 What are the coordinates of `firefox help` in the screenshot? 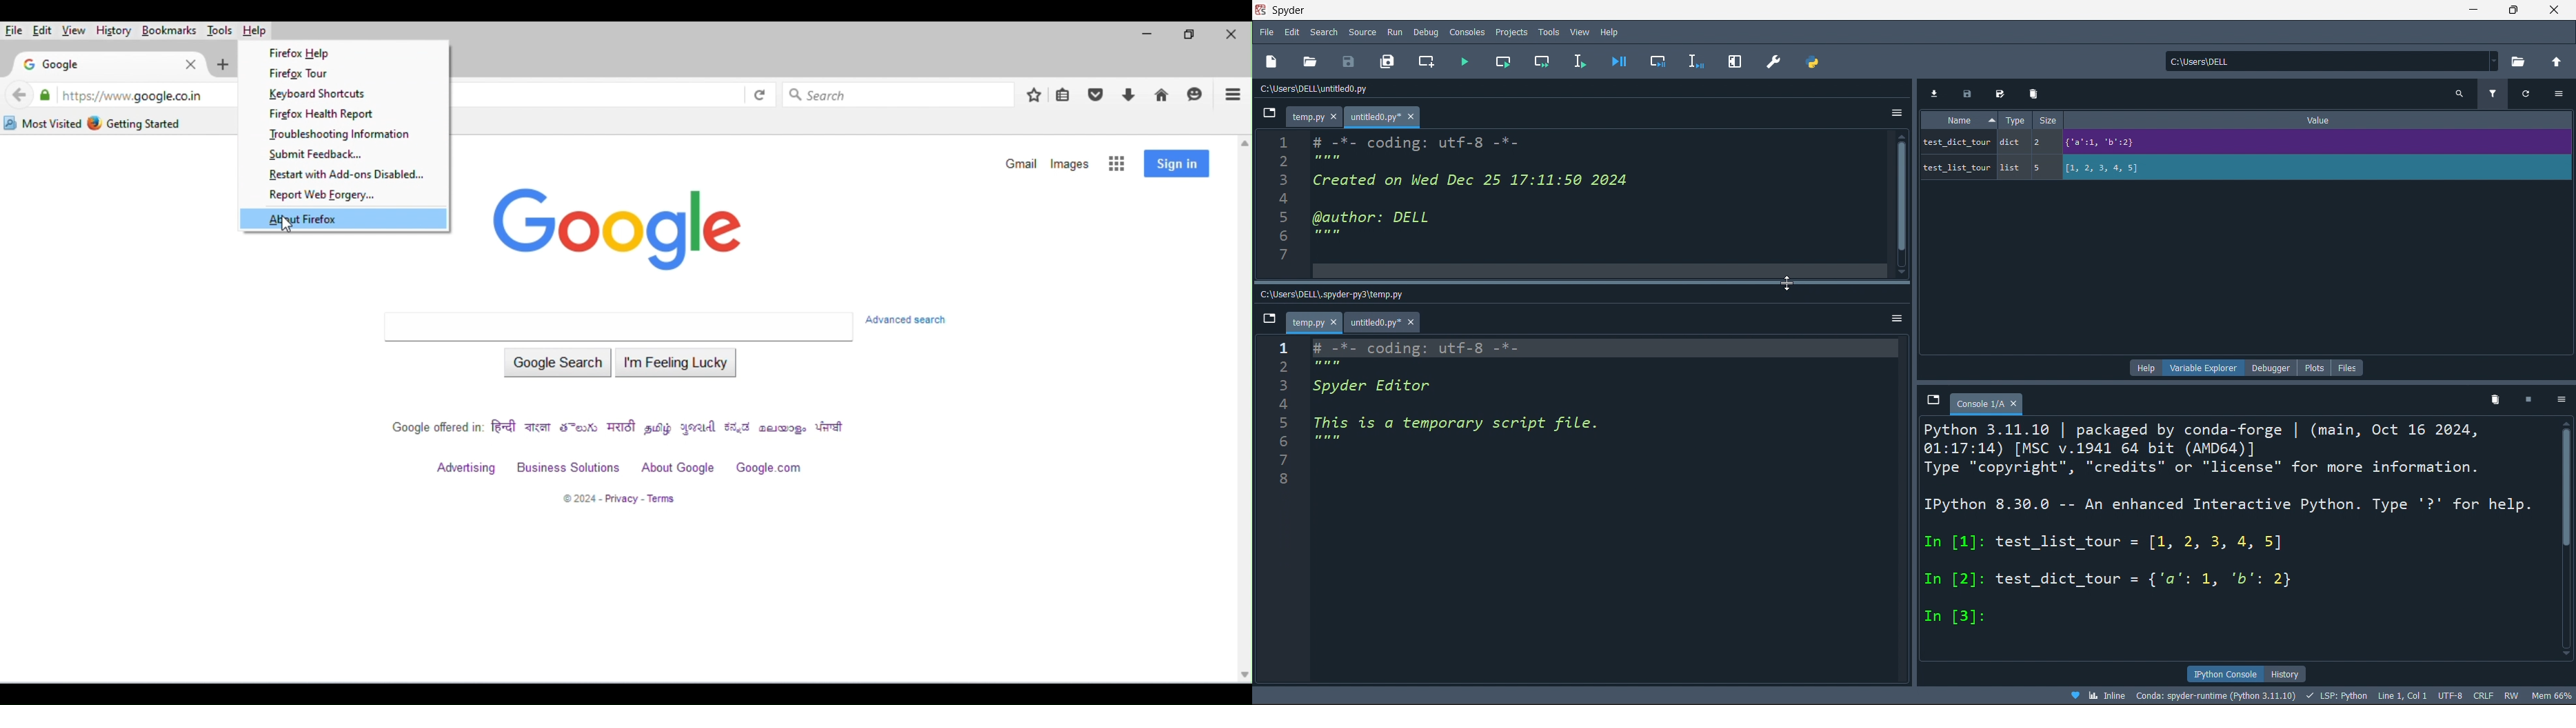 It's located at (299, 52).